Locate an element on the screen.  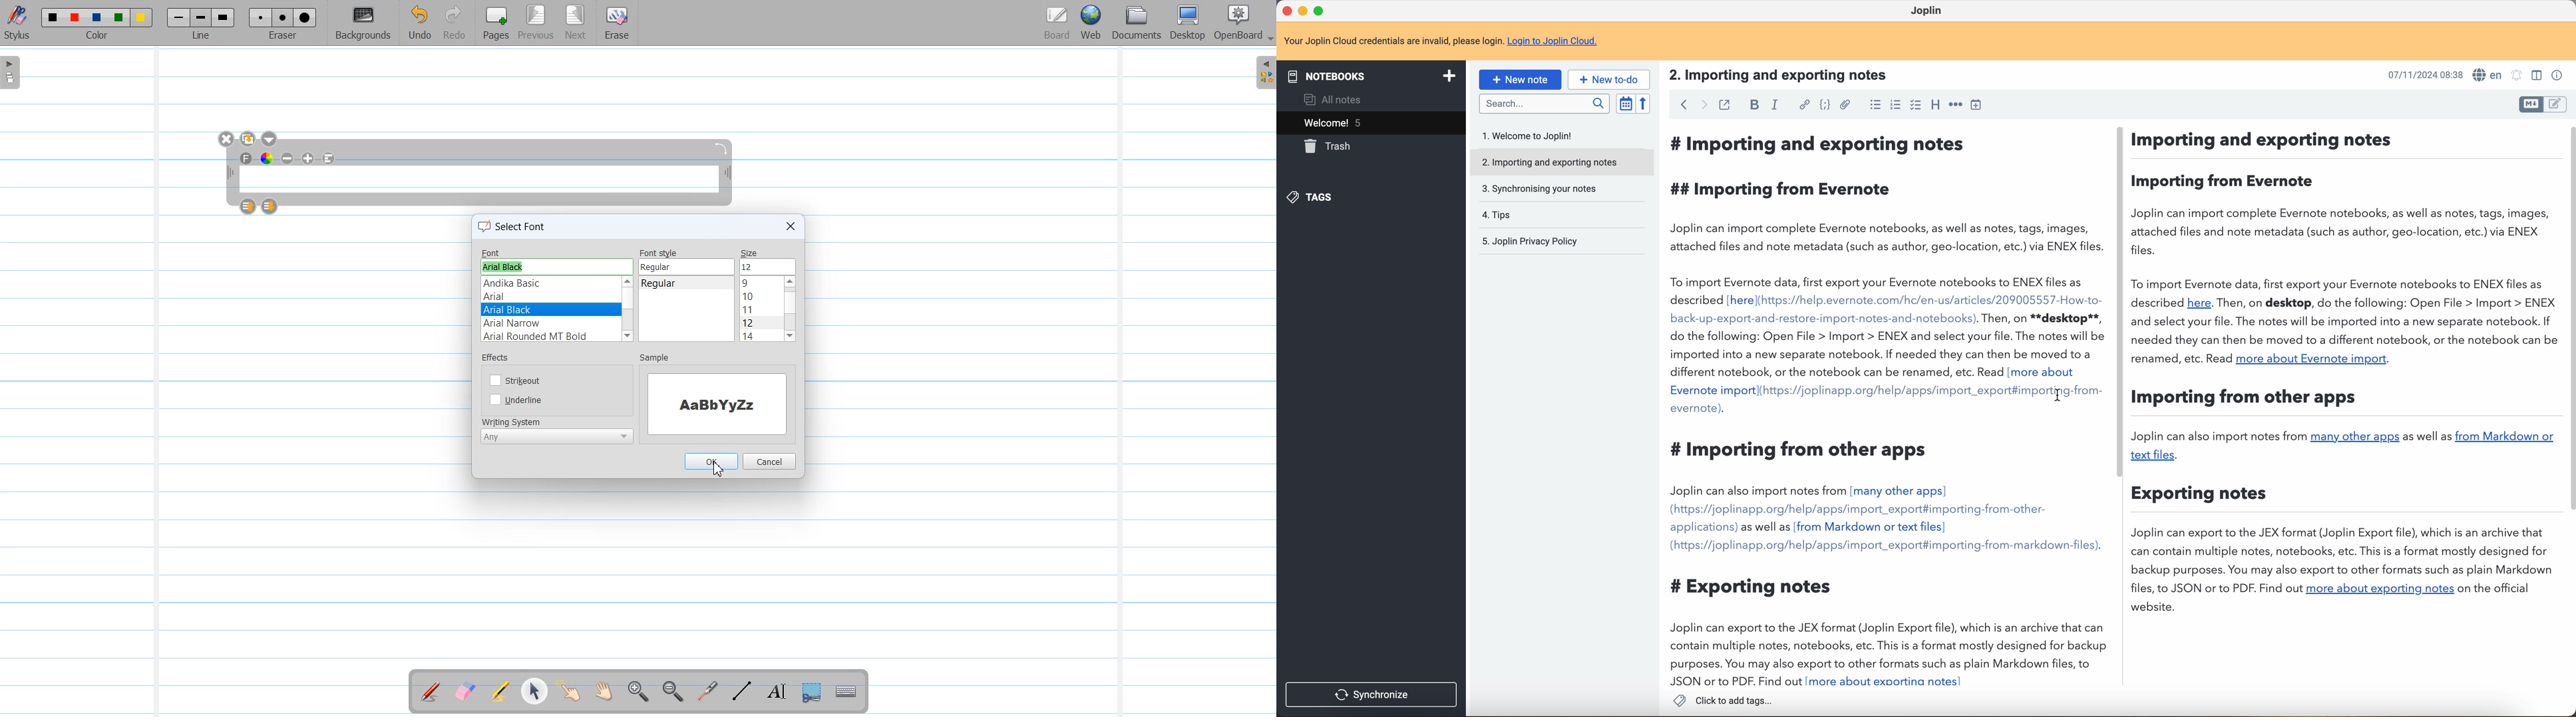
Interact With Item is located at coordinates (569, 692).